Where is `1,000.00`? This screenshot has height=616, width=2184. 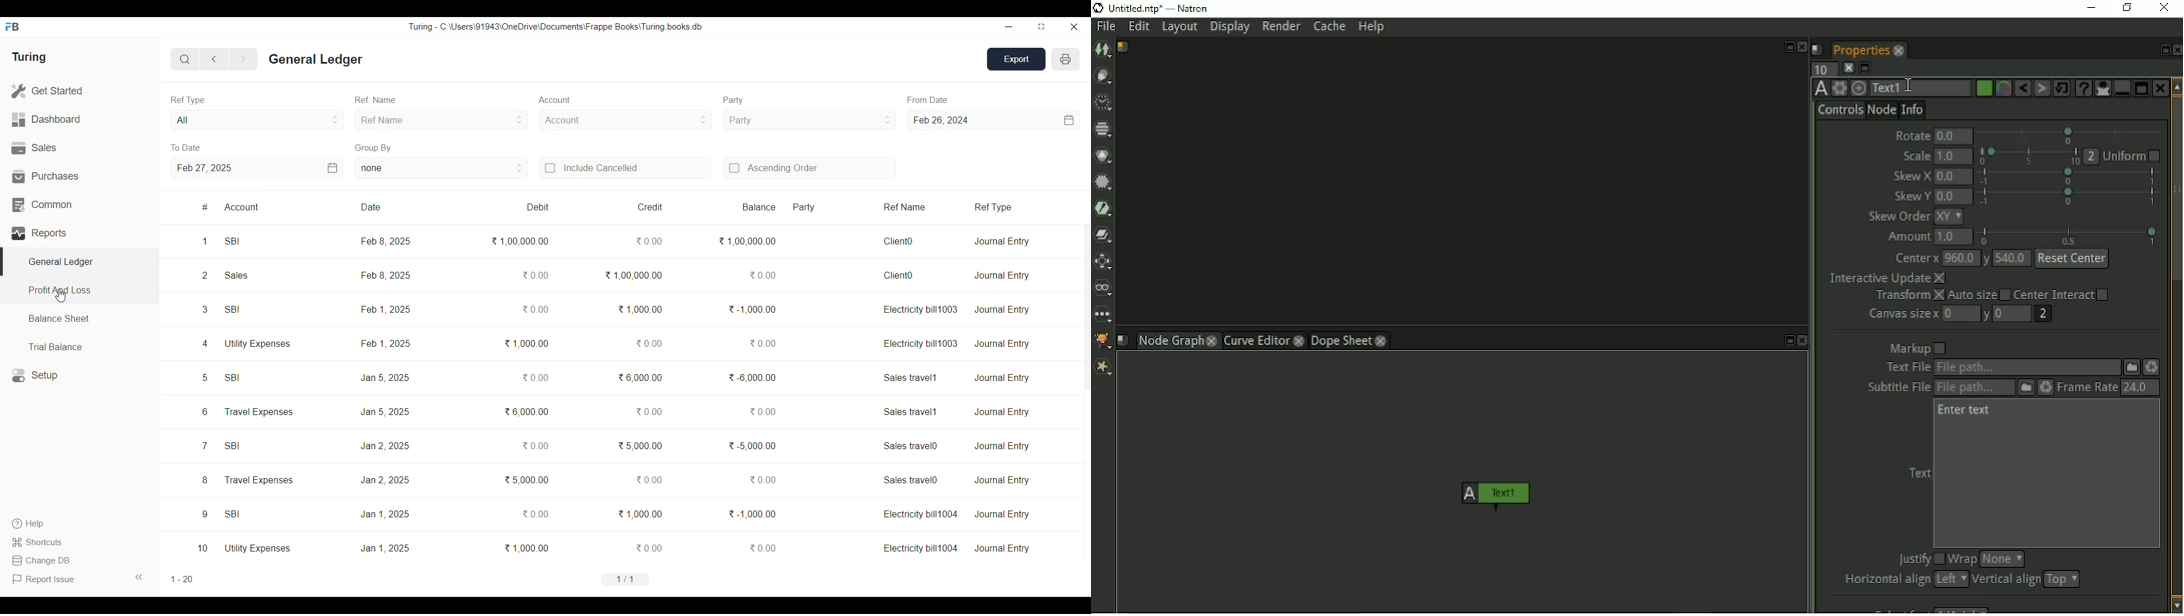
1,000.00 is located at coordinates (640, 309).